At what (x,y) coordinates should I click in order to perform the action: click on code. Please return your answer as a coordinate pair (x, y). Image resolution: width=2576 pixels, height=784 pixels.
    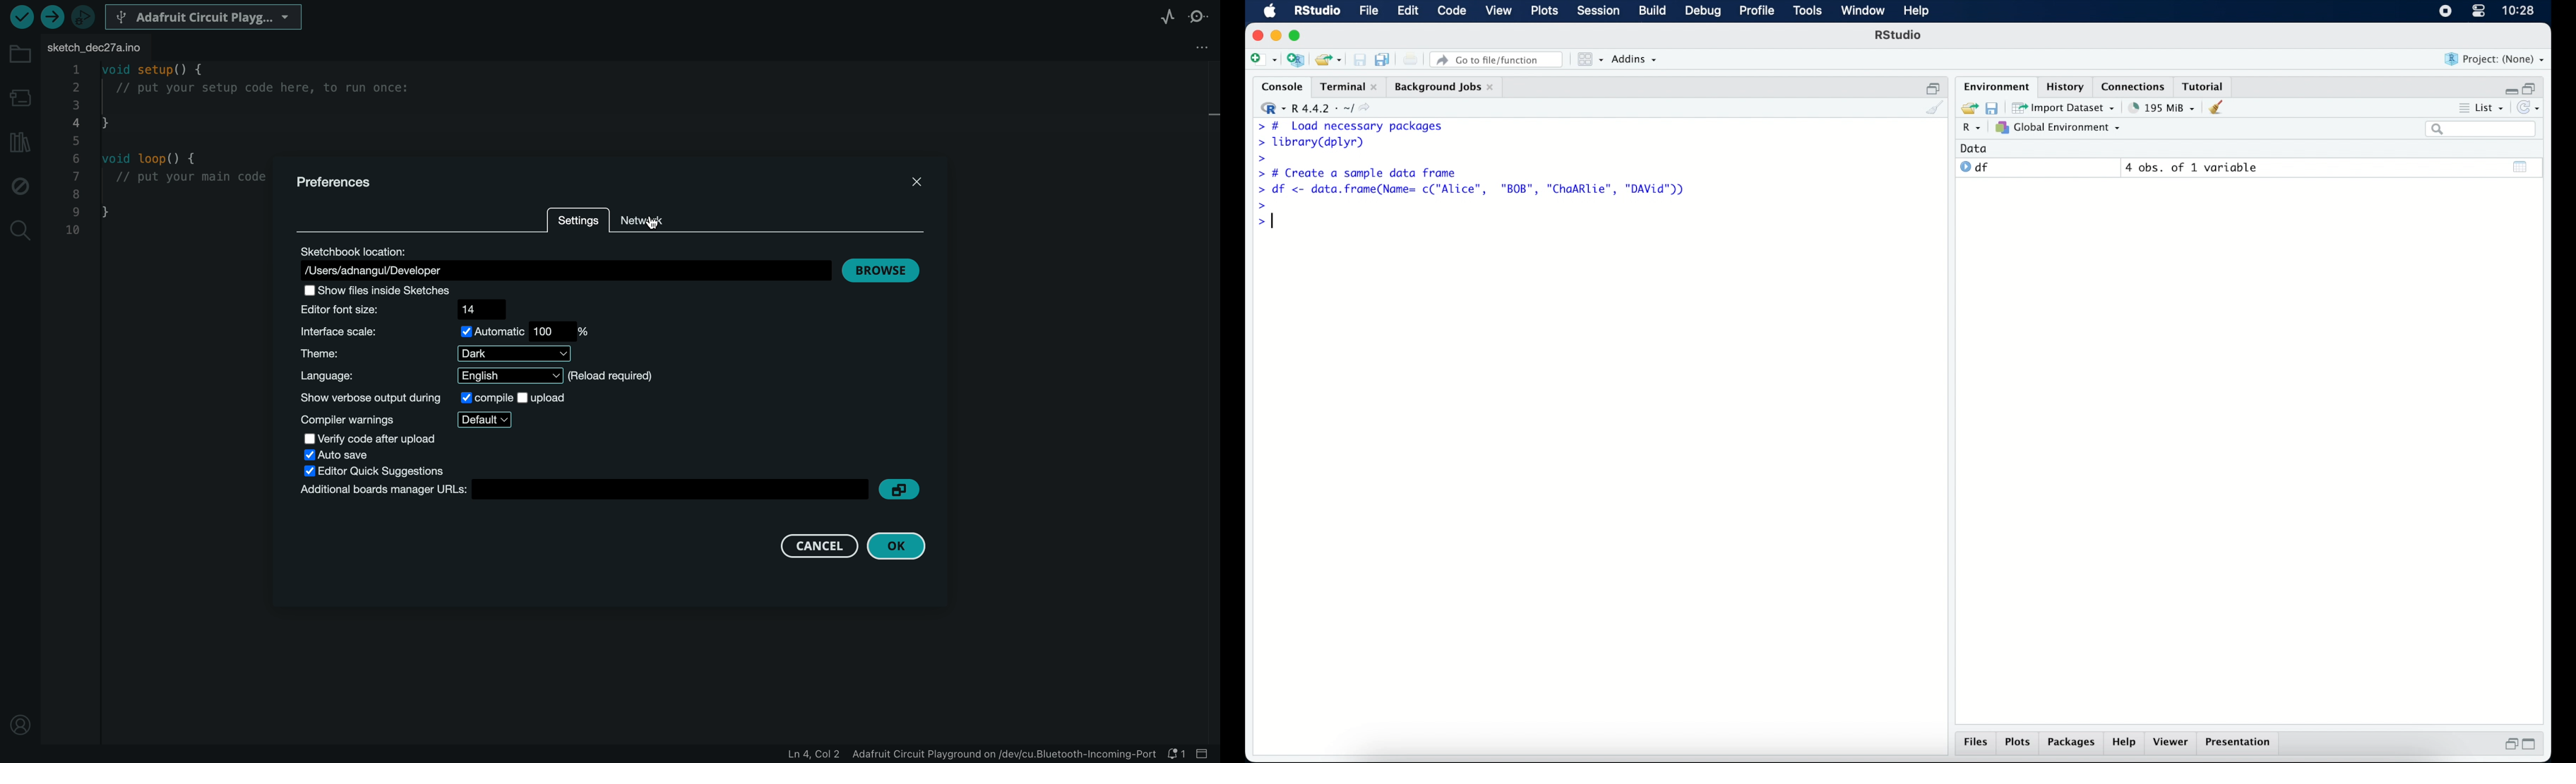
    Looking at the image, I should click on (159, 154).